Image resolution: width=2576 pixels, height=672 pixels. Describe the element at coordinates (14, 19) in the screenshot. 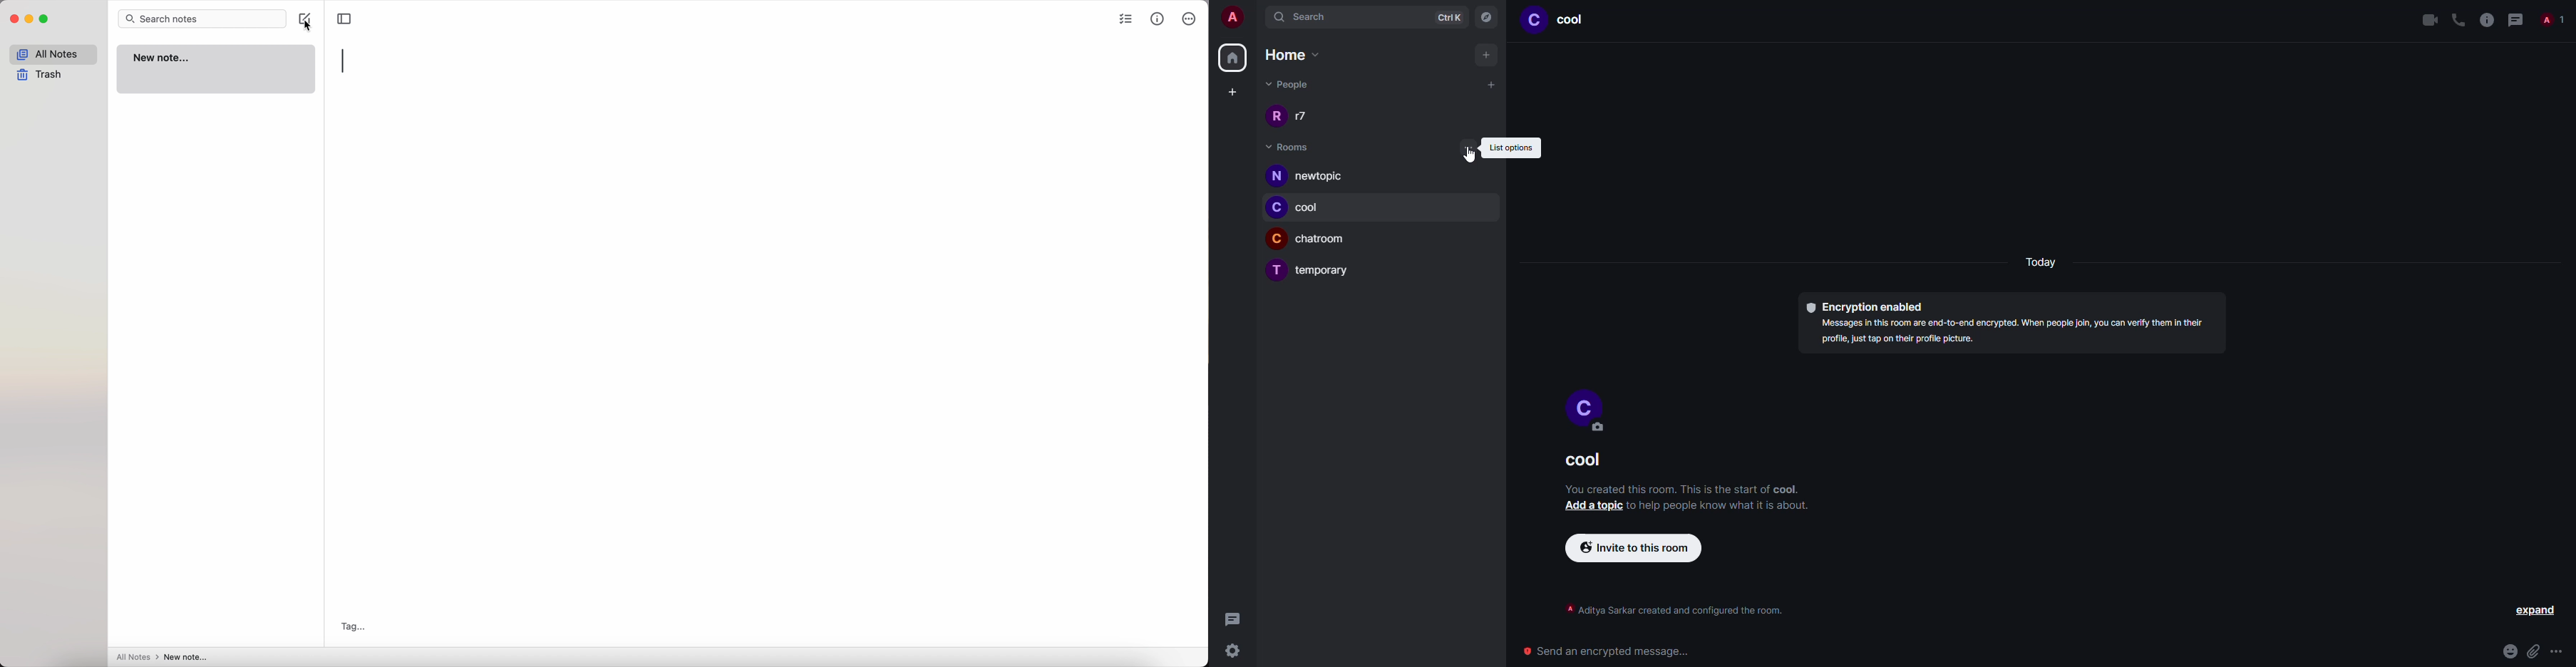

I see `close app` at that location.